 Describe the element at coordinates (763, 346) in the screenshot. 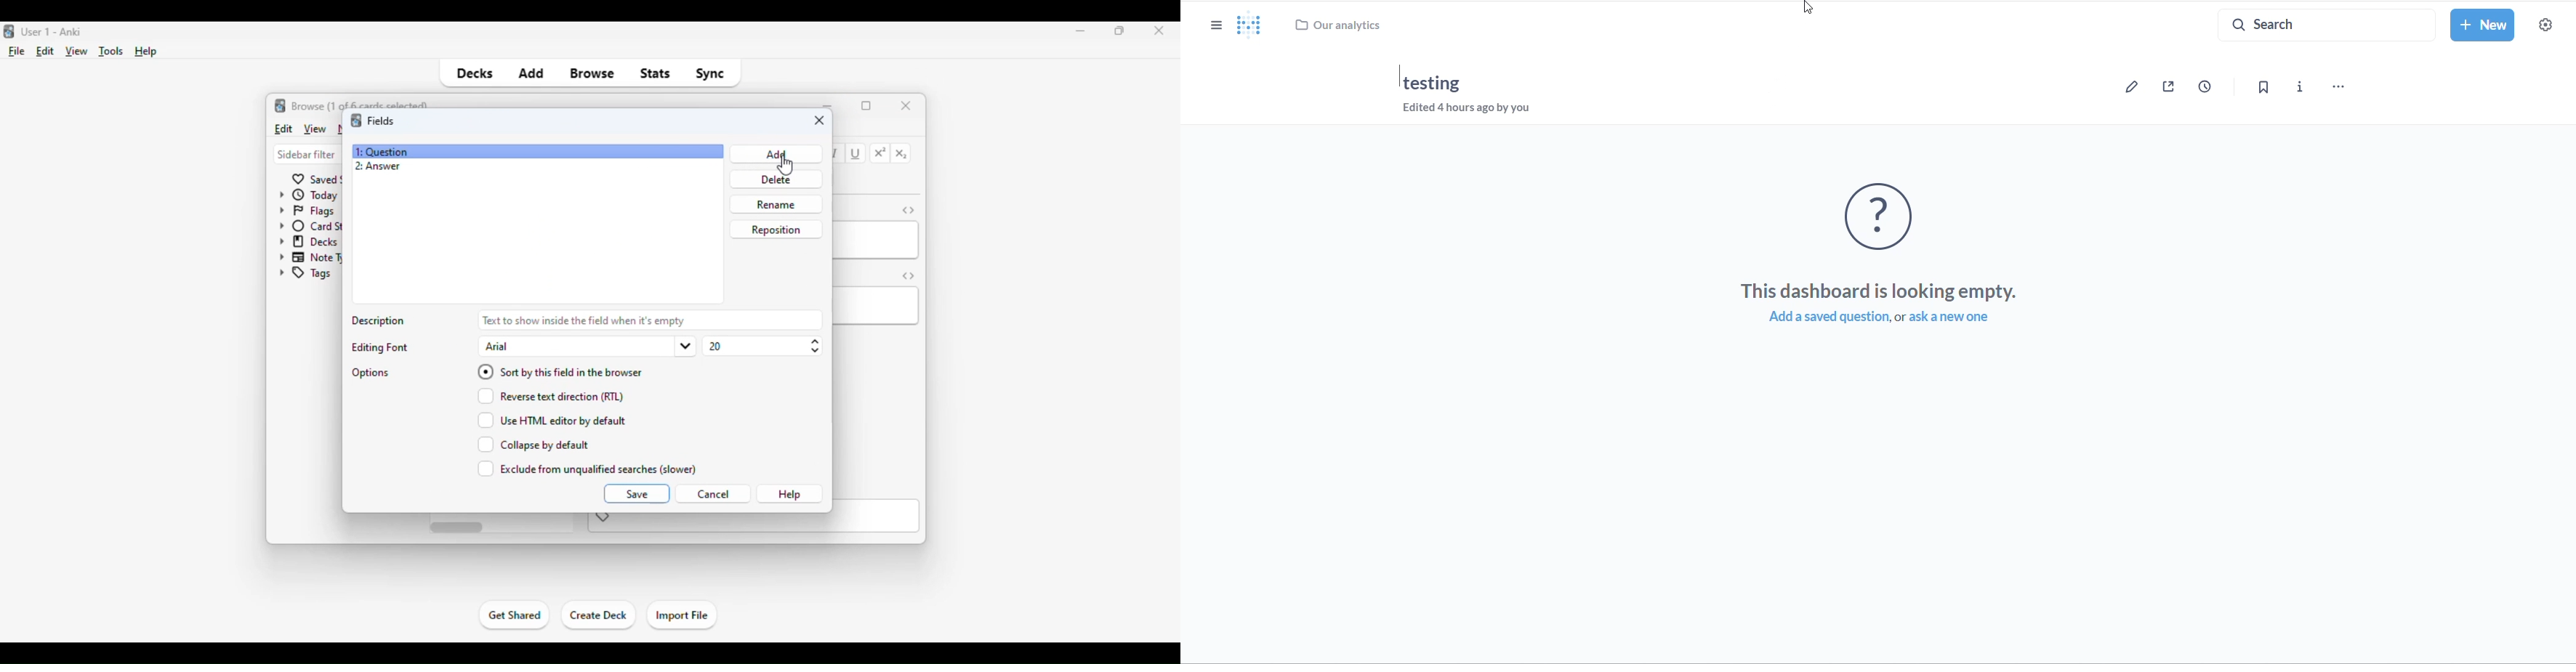

I see `20` at that location.